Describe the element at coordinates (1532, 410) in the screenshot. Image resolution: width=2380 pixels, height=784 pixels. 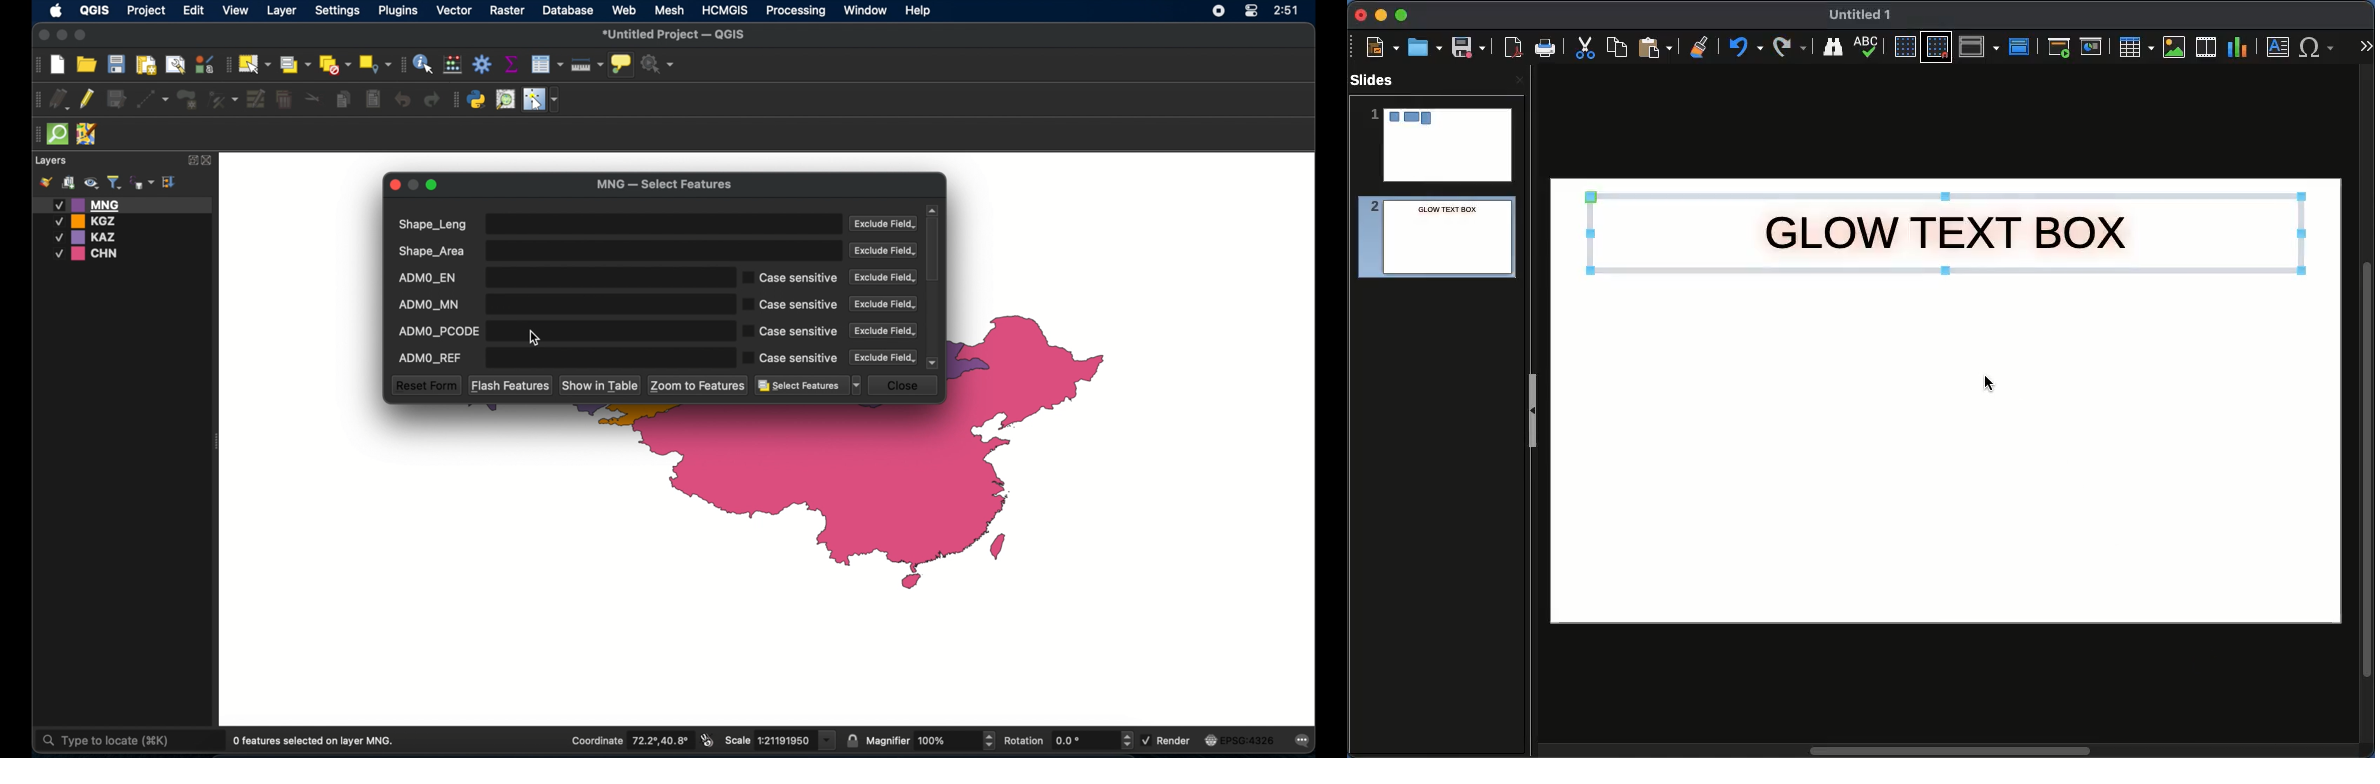
I see `Slide panel` at that location.